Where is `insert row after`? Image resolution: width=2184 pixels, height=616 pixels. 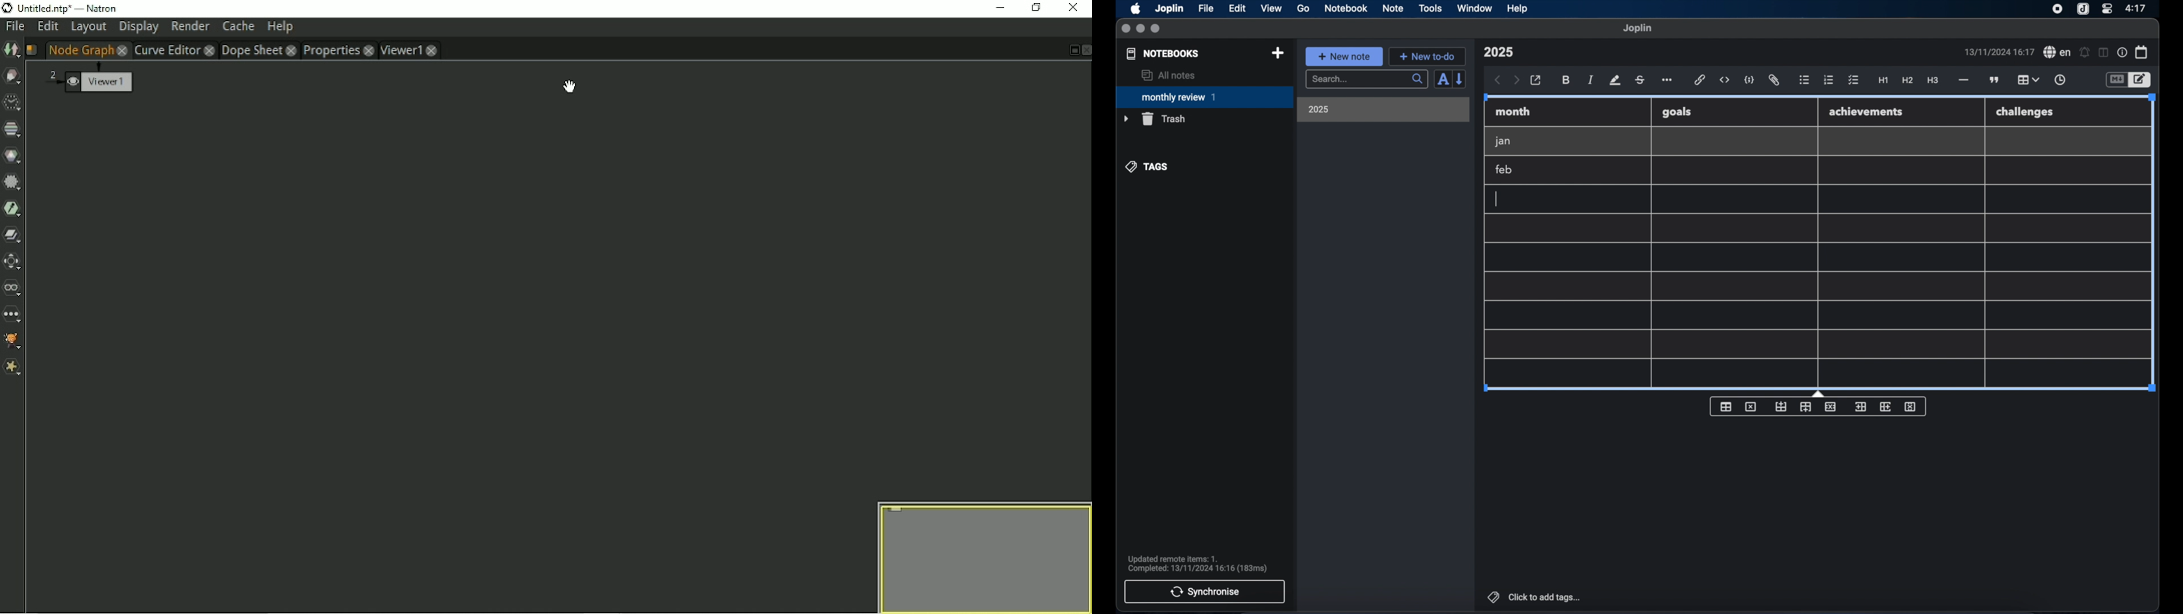 insert row after is located at coordinates (1806, 407).